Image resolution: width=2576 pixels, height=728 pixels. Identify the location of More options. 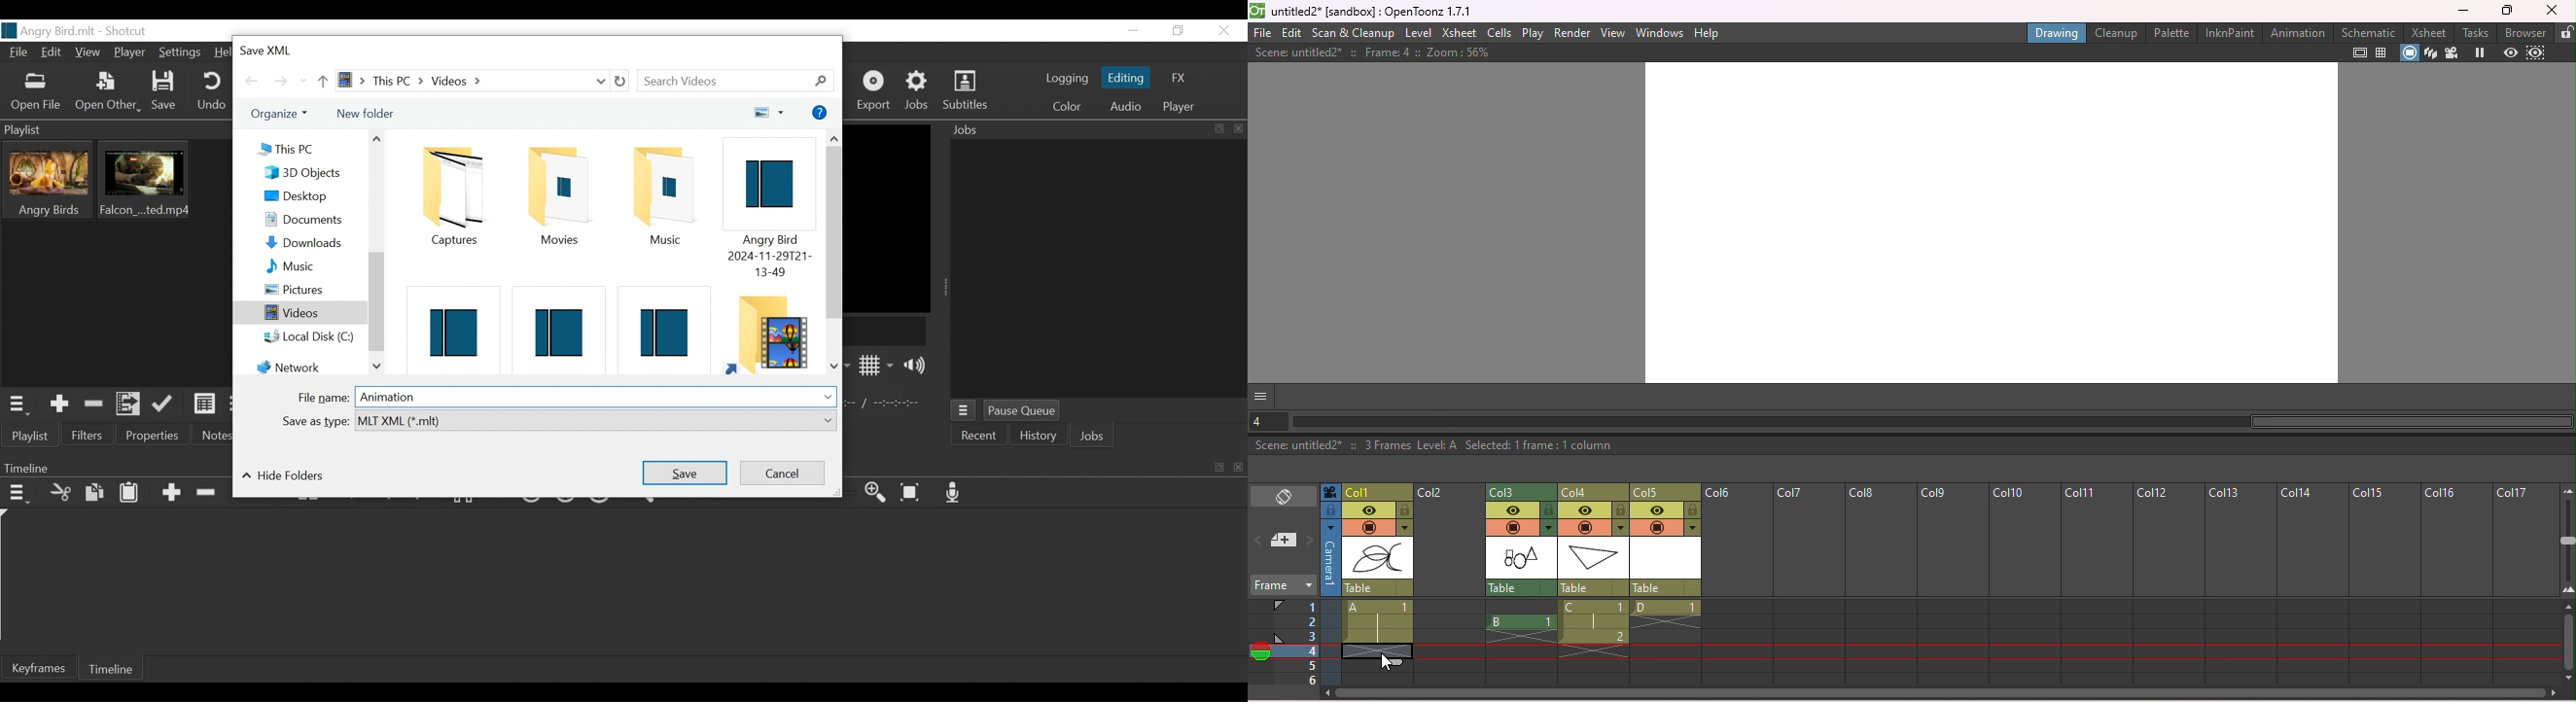
(822, 111).